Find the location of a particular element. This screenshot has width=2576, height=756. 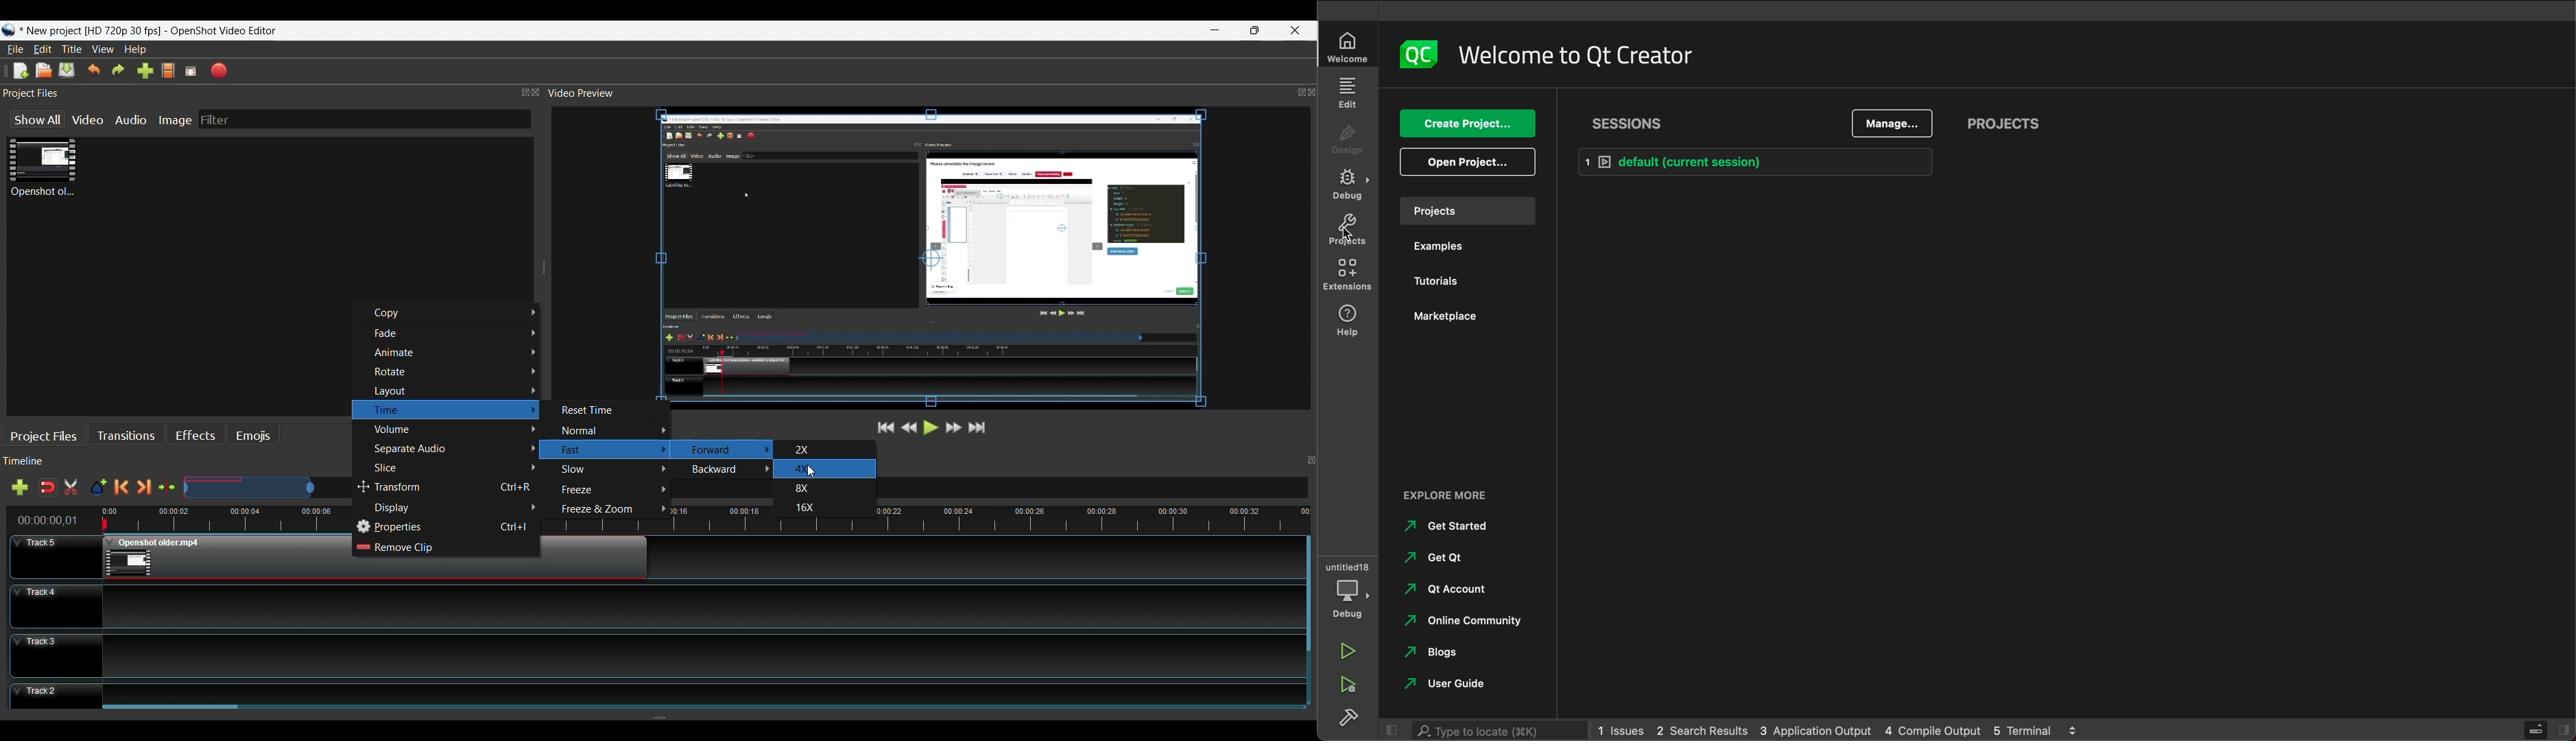

View is located at coordinates (102, 50).